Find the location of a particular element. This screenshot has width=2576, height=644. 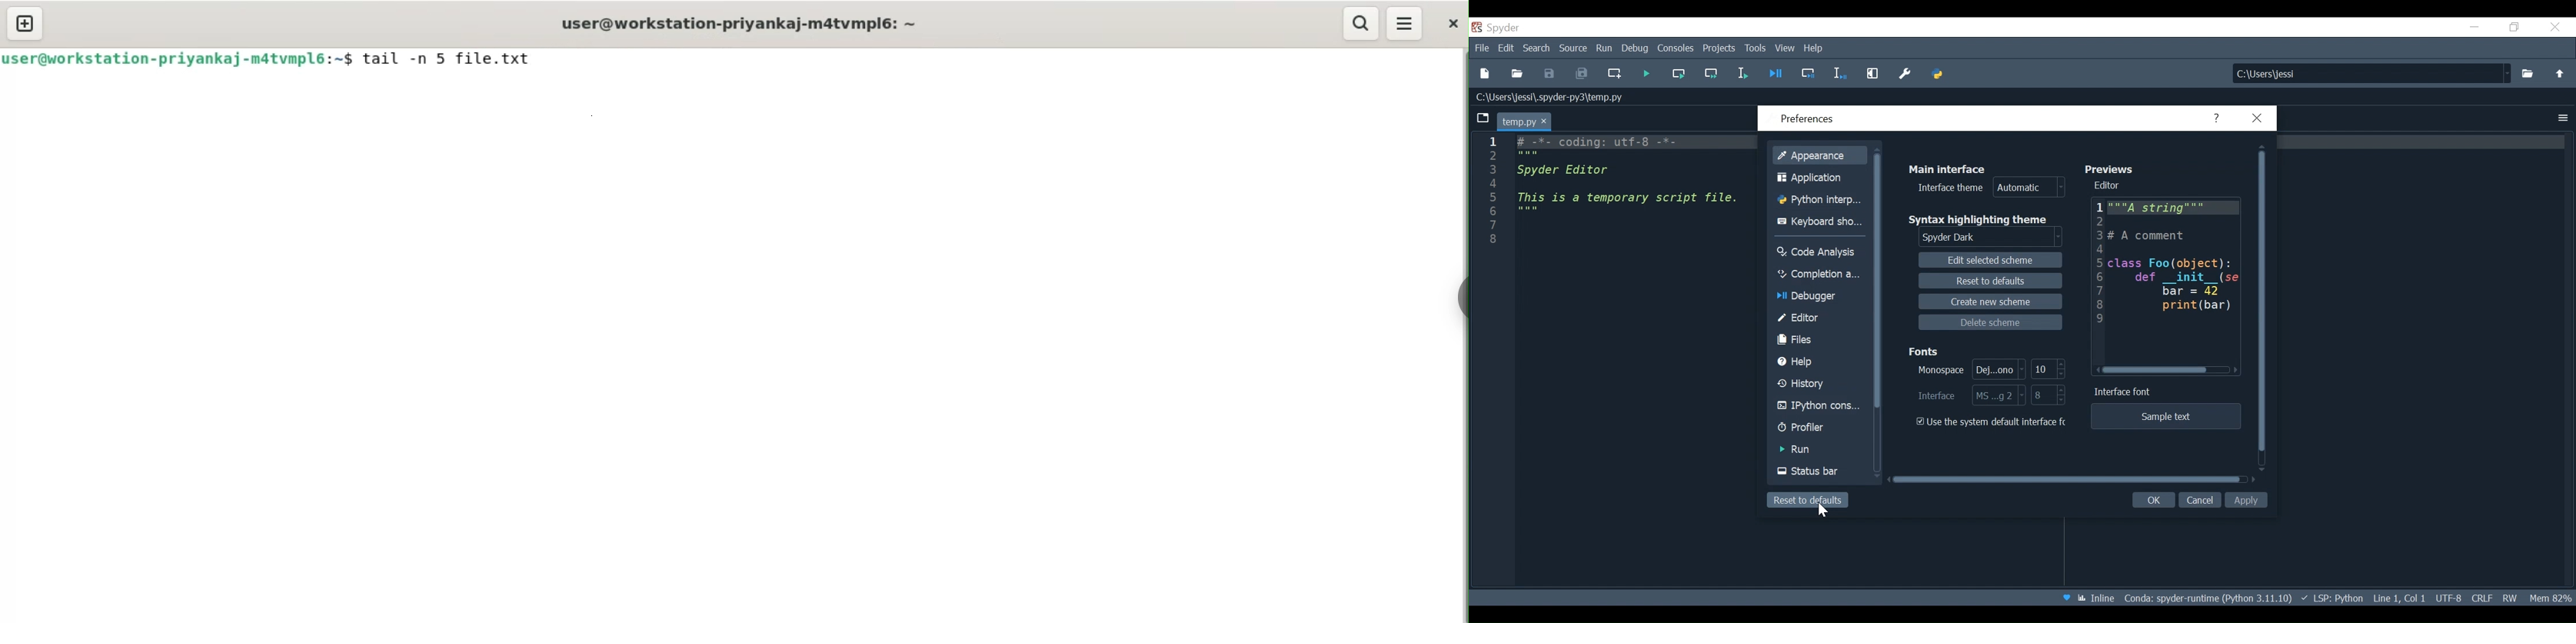

Keyboard shortcut is located at coordinates (1819, 221).